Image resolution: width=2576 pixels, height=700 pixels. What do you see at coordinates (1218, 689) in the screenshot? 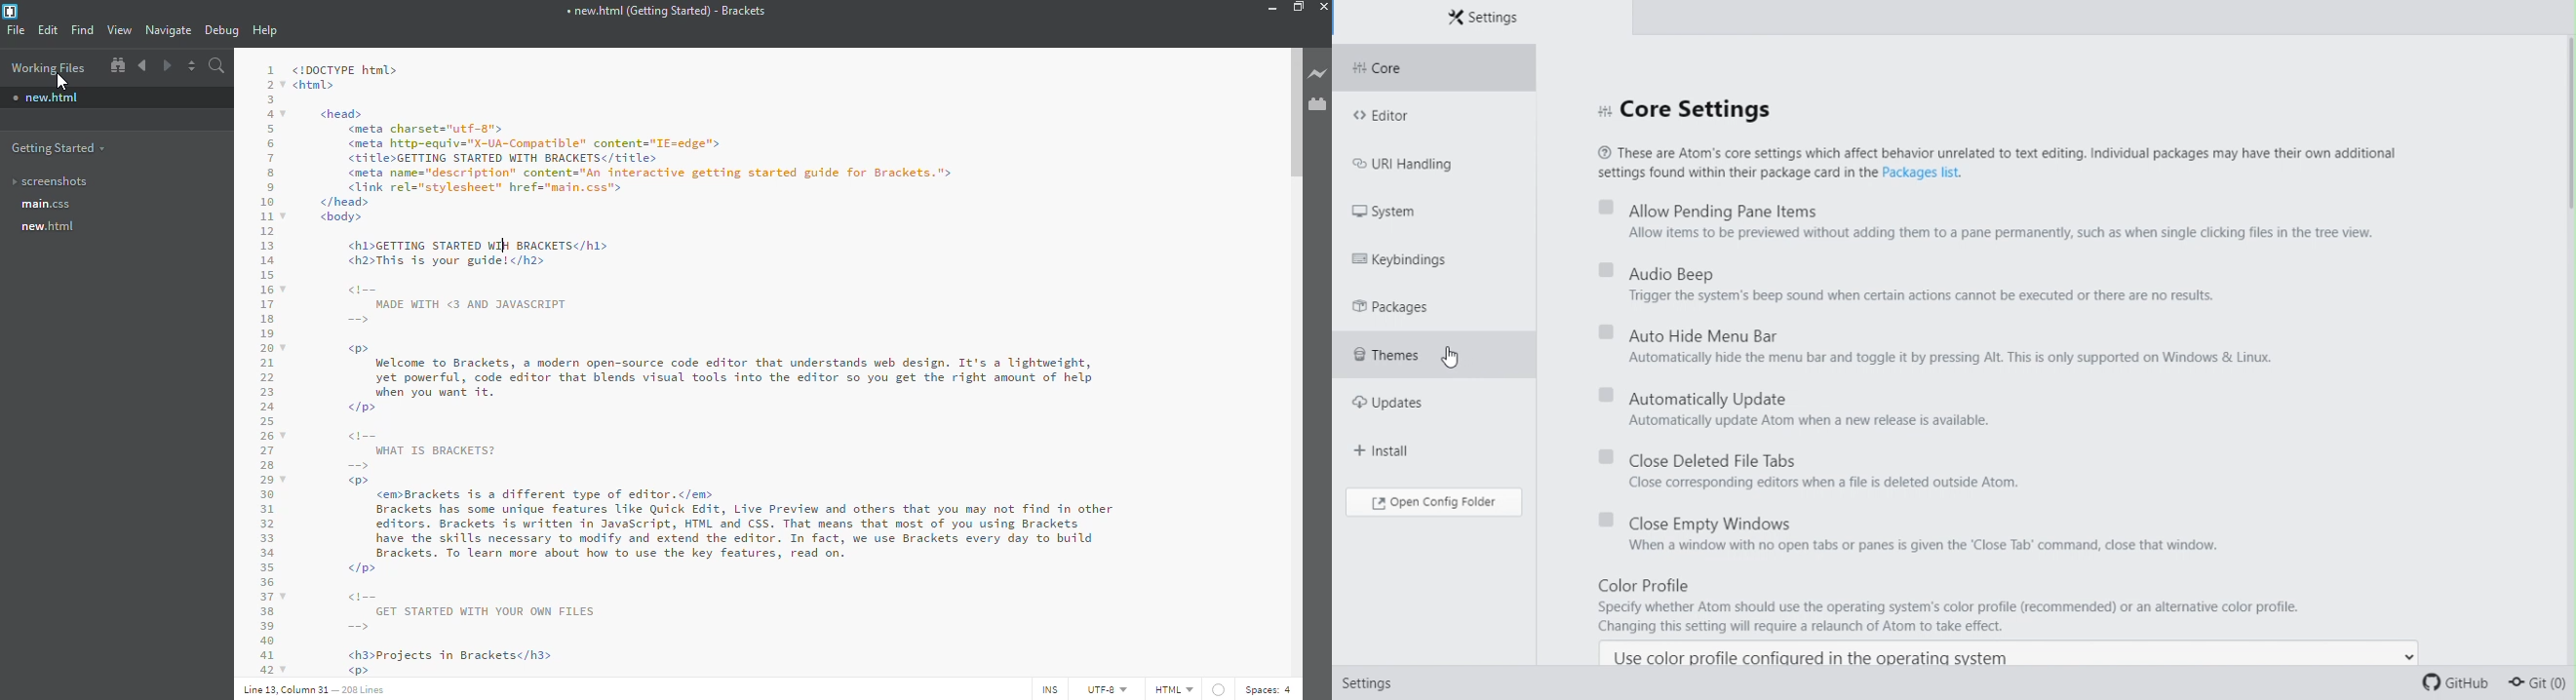
I see `linter` at bounding box center [1218, 689].